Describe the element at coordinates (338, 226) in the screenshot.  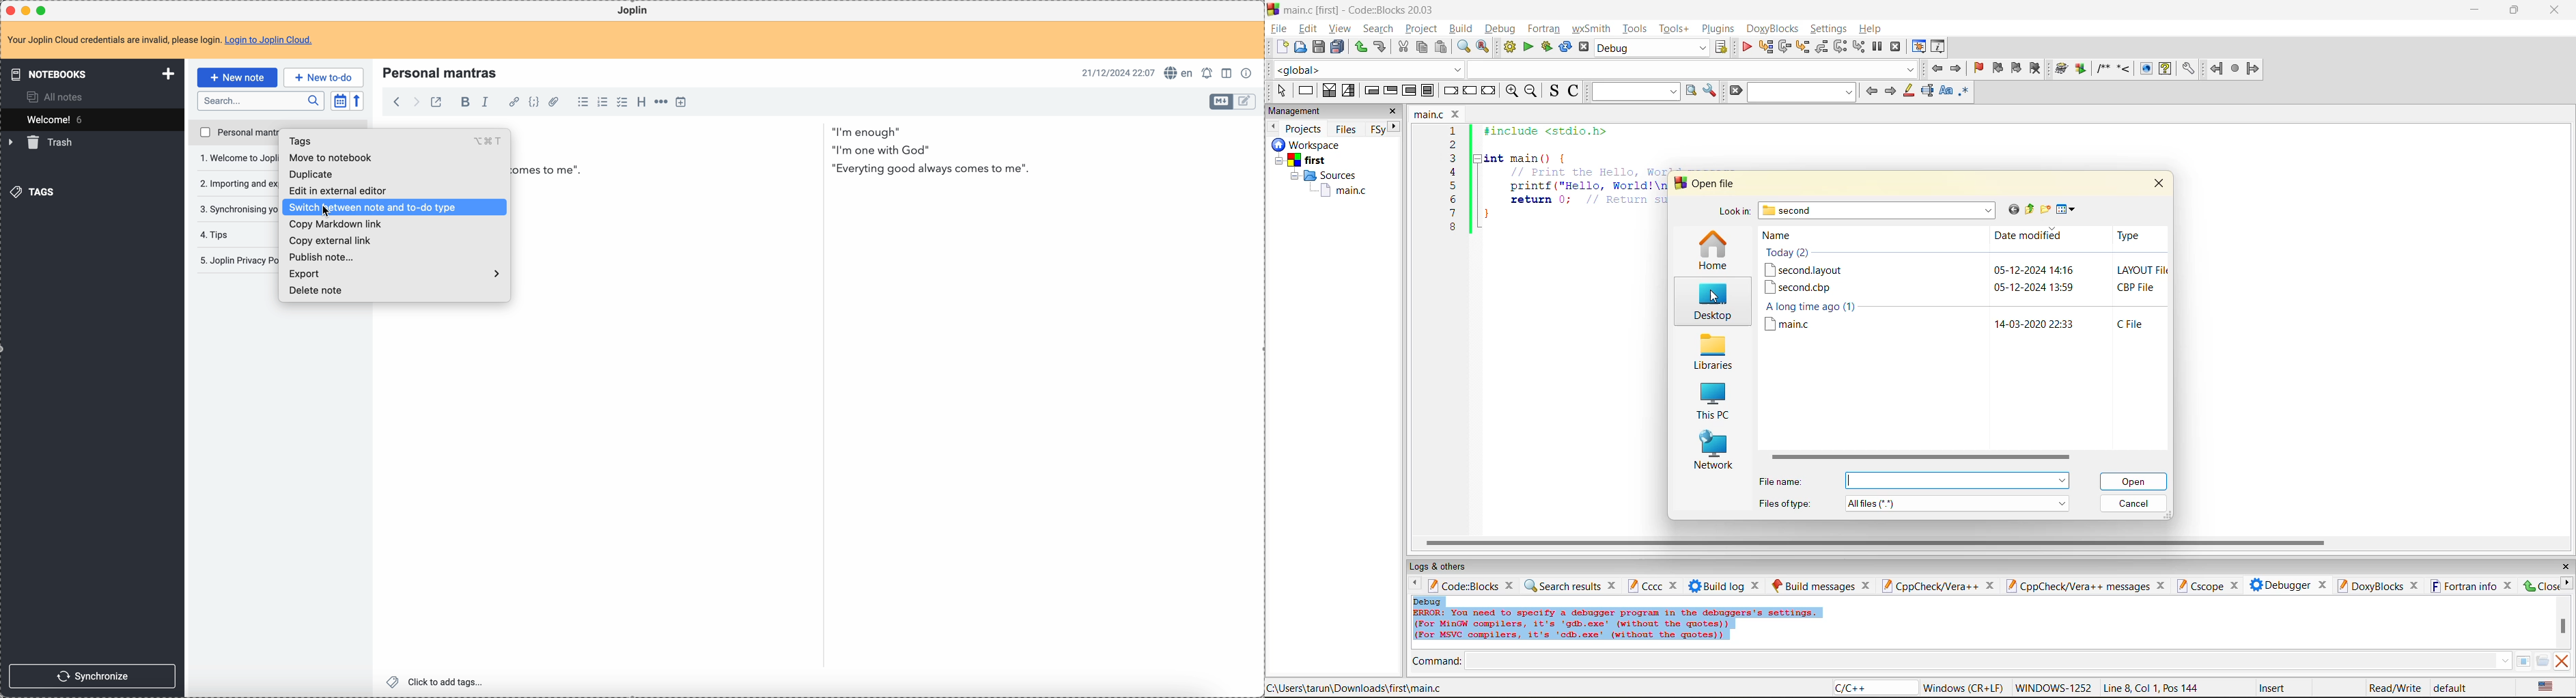
I see `copy markdown list` at that location.